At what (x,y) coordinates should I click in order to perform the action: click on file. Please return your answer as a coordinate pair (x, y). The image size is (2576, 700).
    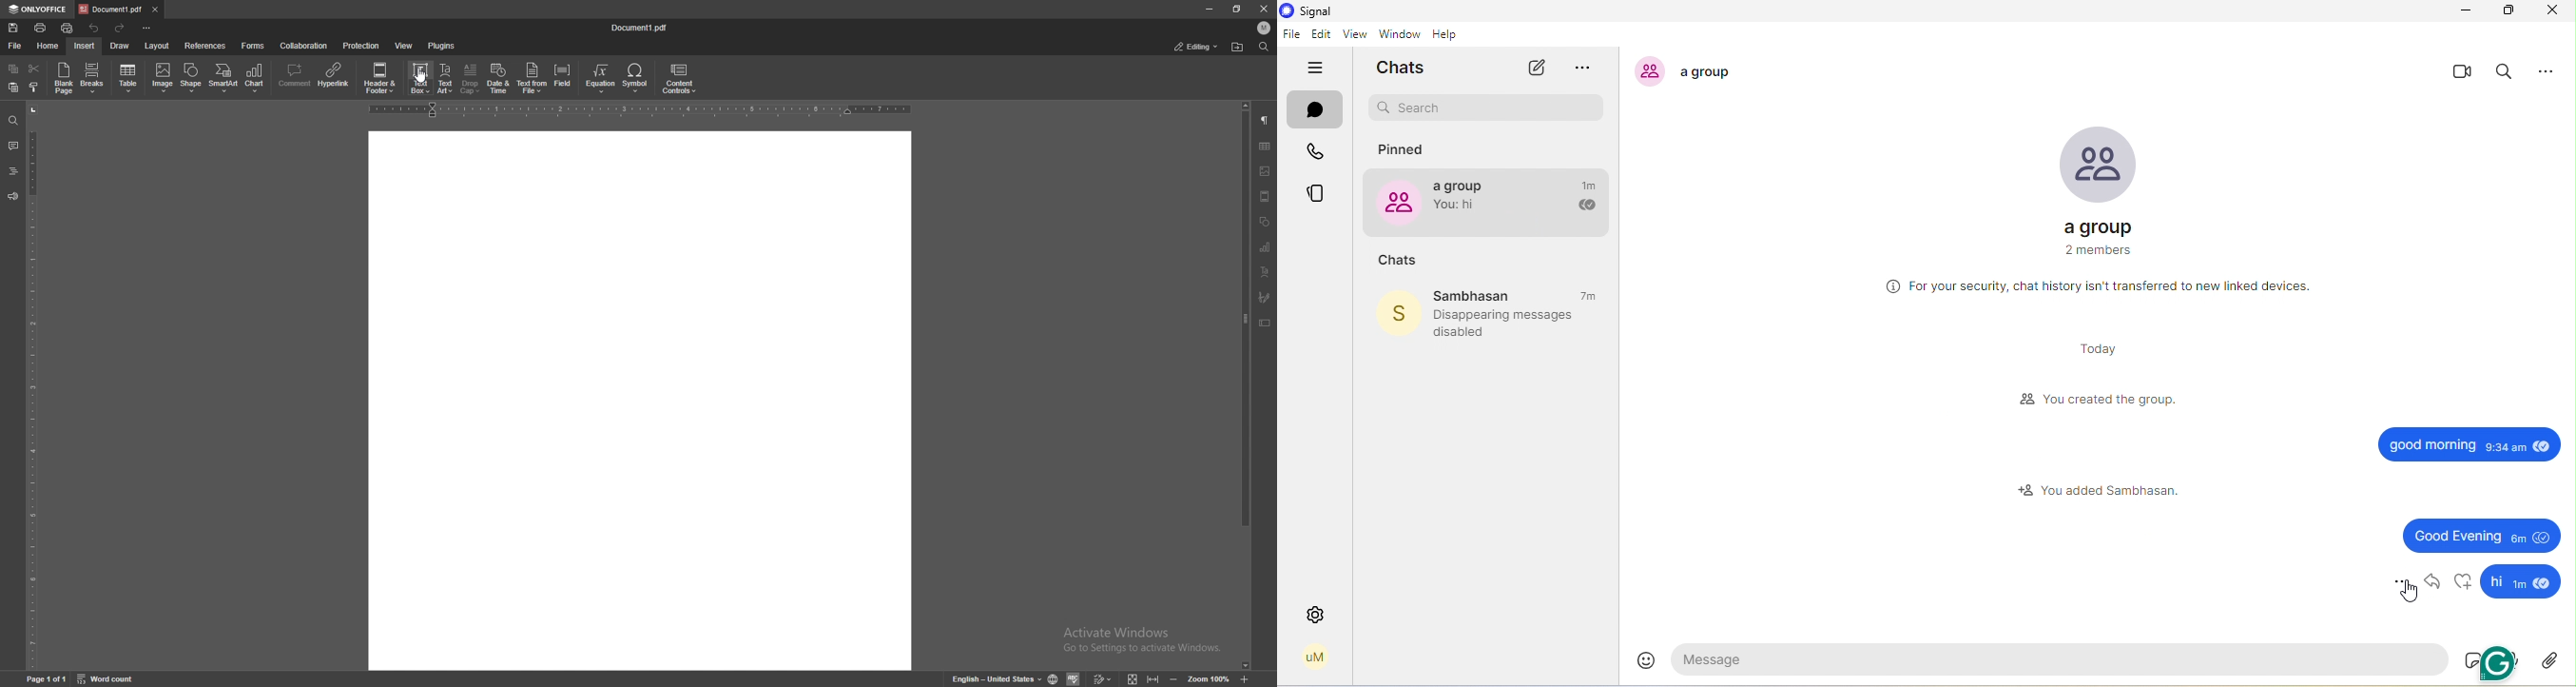
    Looking at the image, I should click on (15, 46).